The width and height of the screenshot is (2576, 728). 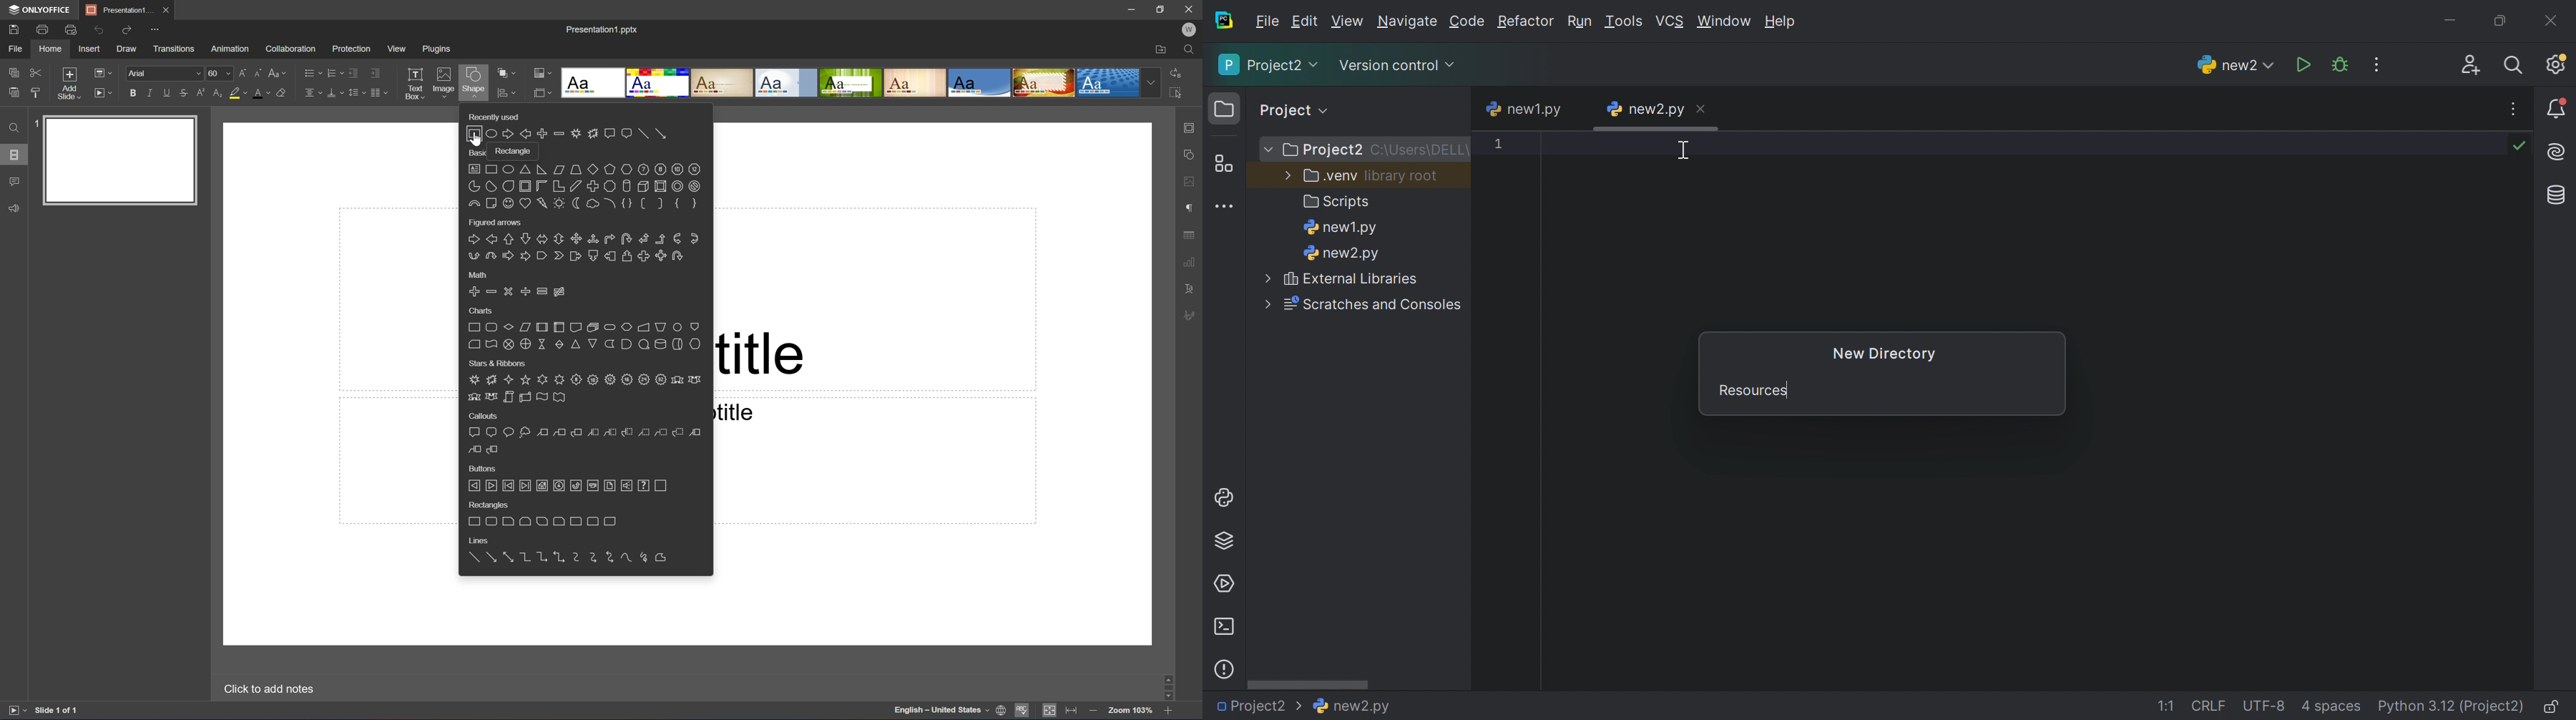 What do you see at coordinates (15, 182) in the screenshot?
I see `Comments` at bounding box center [15, 182].